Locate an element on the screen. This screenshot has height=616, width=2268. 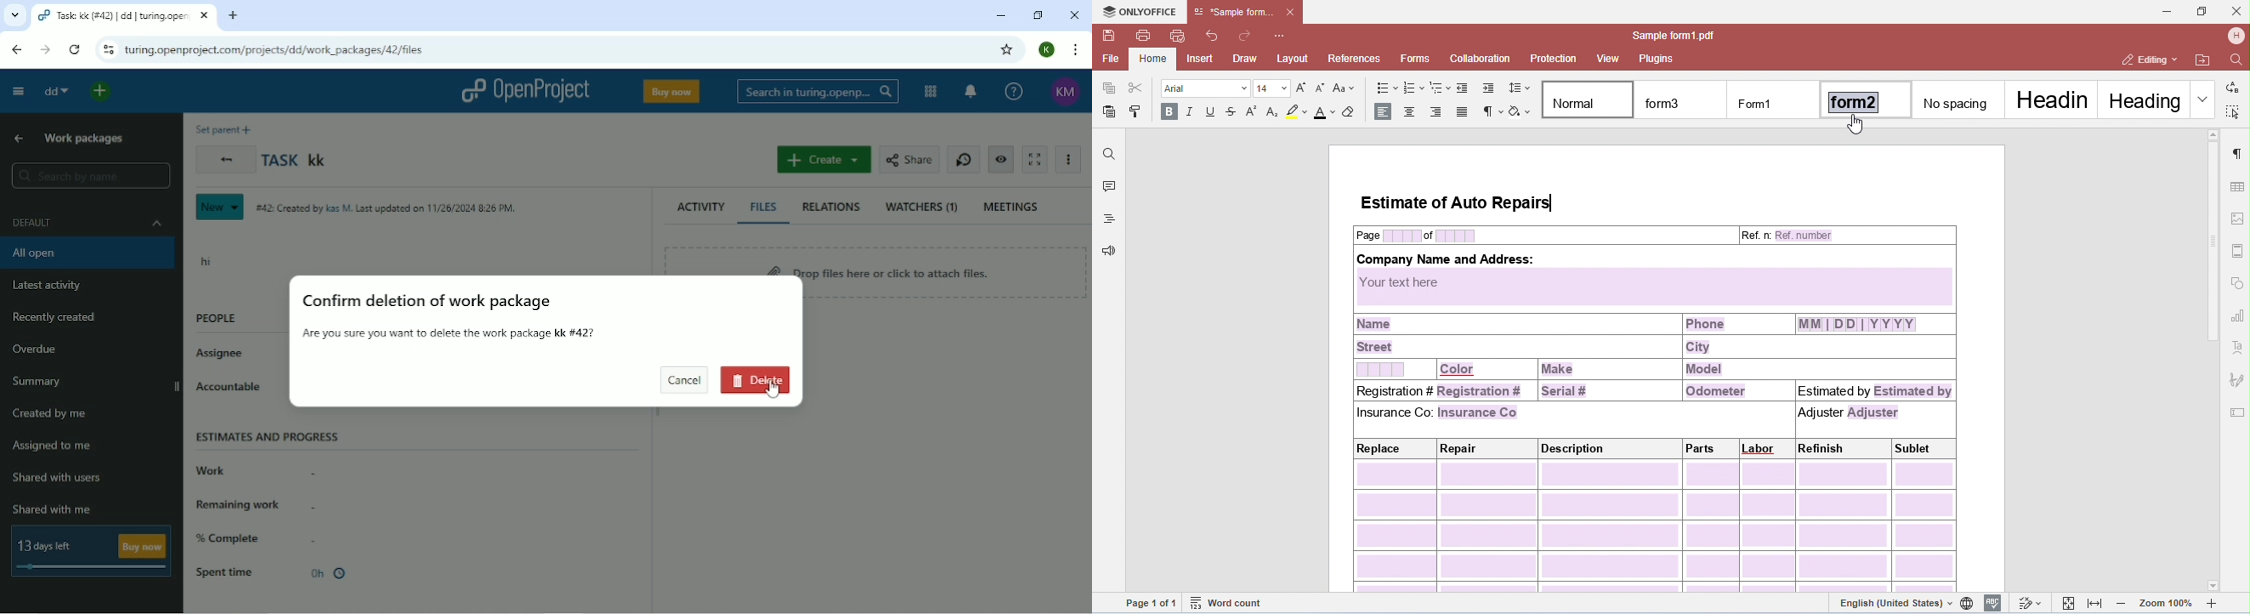
cursor is located at coordinates (778, 389).